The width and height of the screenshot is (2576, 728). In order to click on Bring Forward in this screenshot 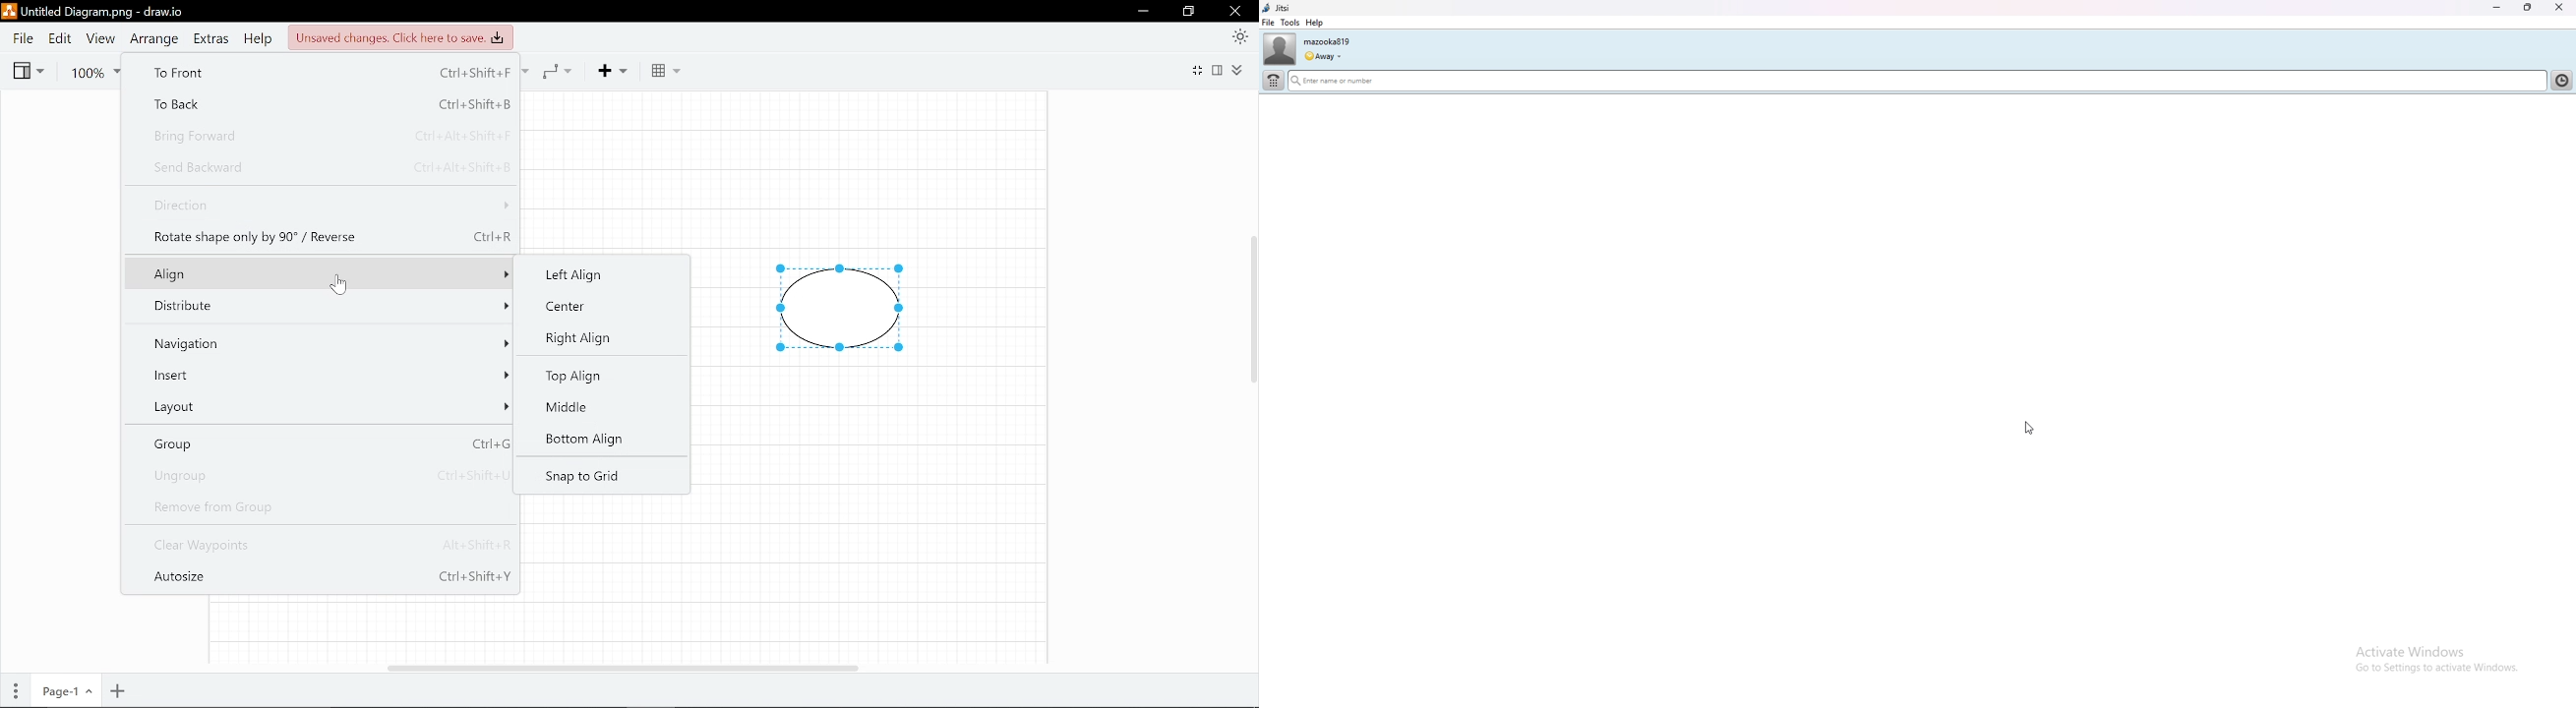, I will do `click(325, 135)`.